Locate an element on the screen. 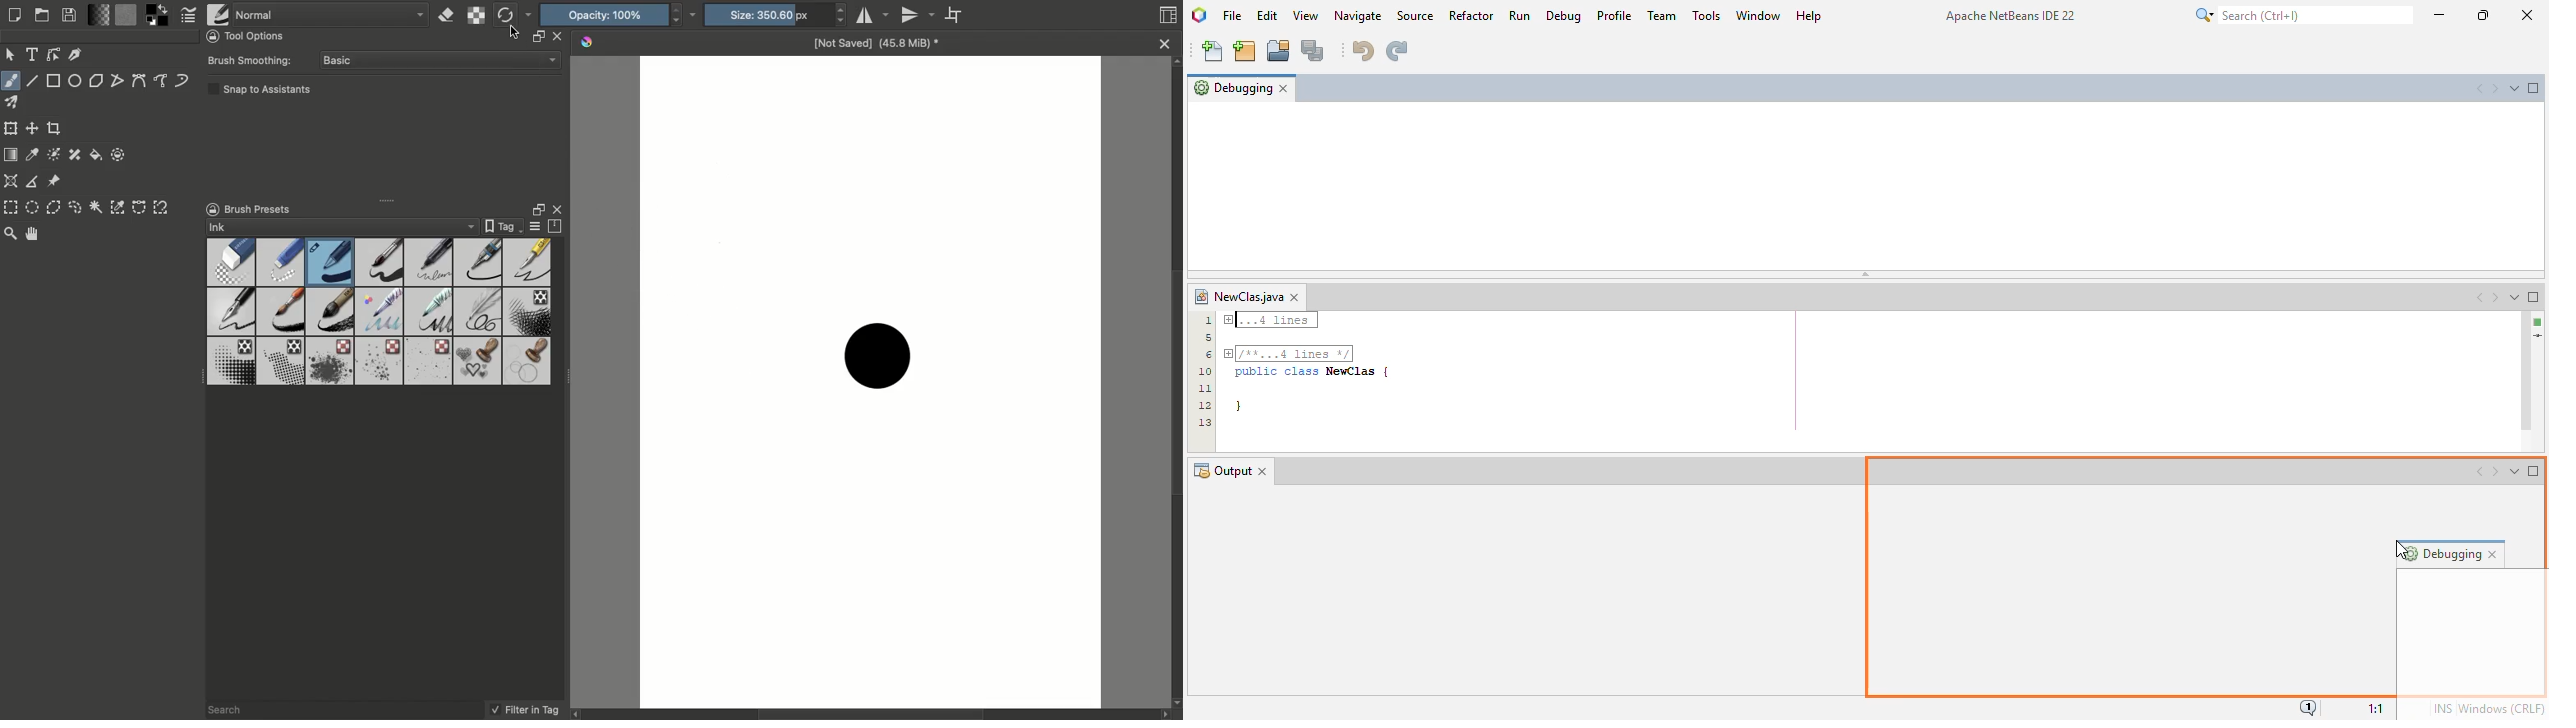 The height and width of the screenshot is (728, 2576). window is located at coordinates (1758, 14).